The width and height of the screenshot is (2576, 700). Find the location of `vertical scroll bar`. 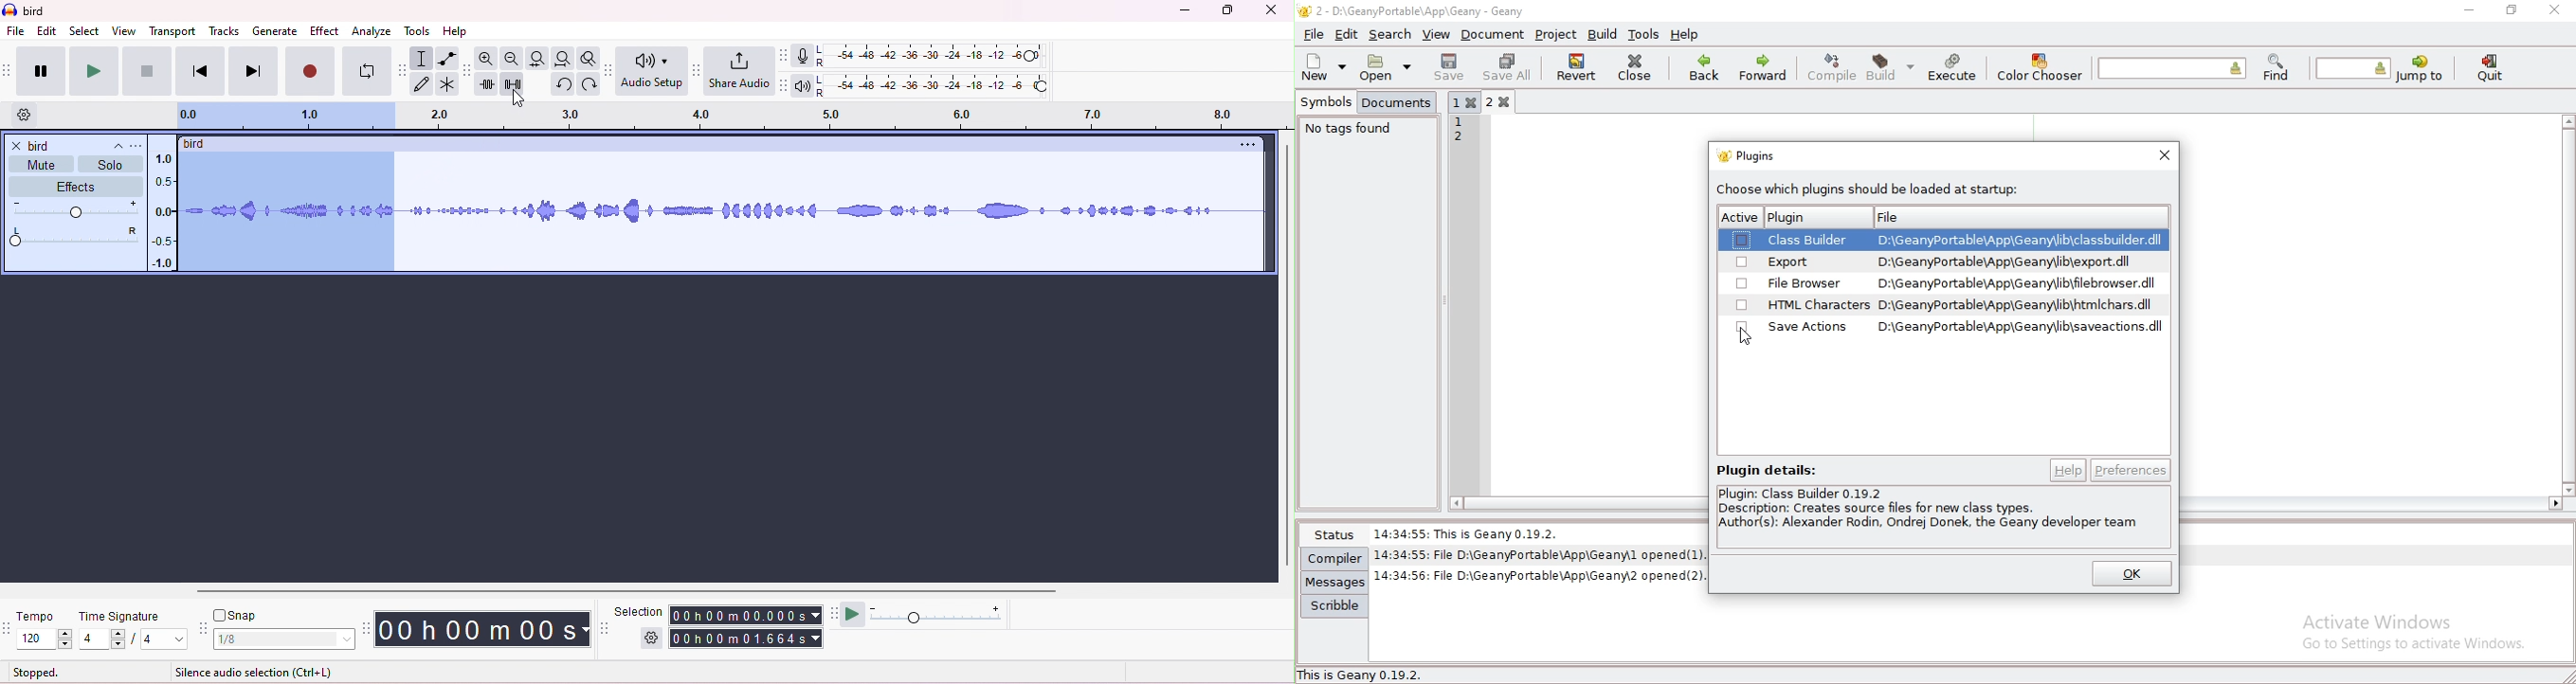

vertical scroll bar is located at coordinates (1285, 356).